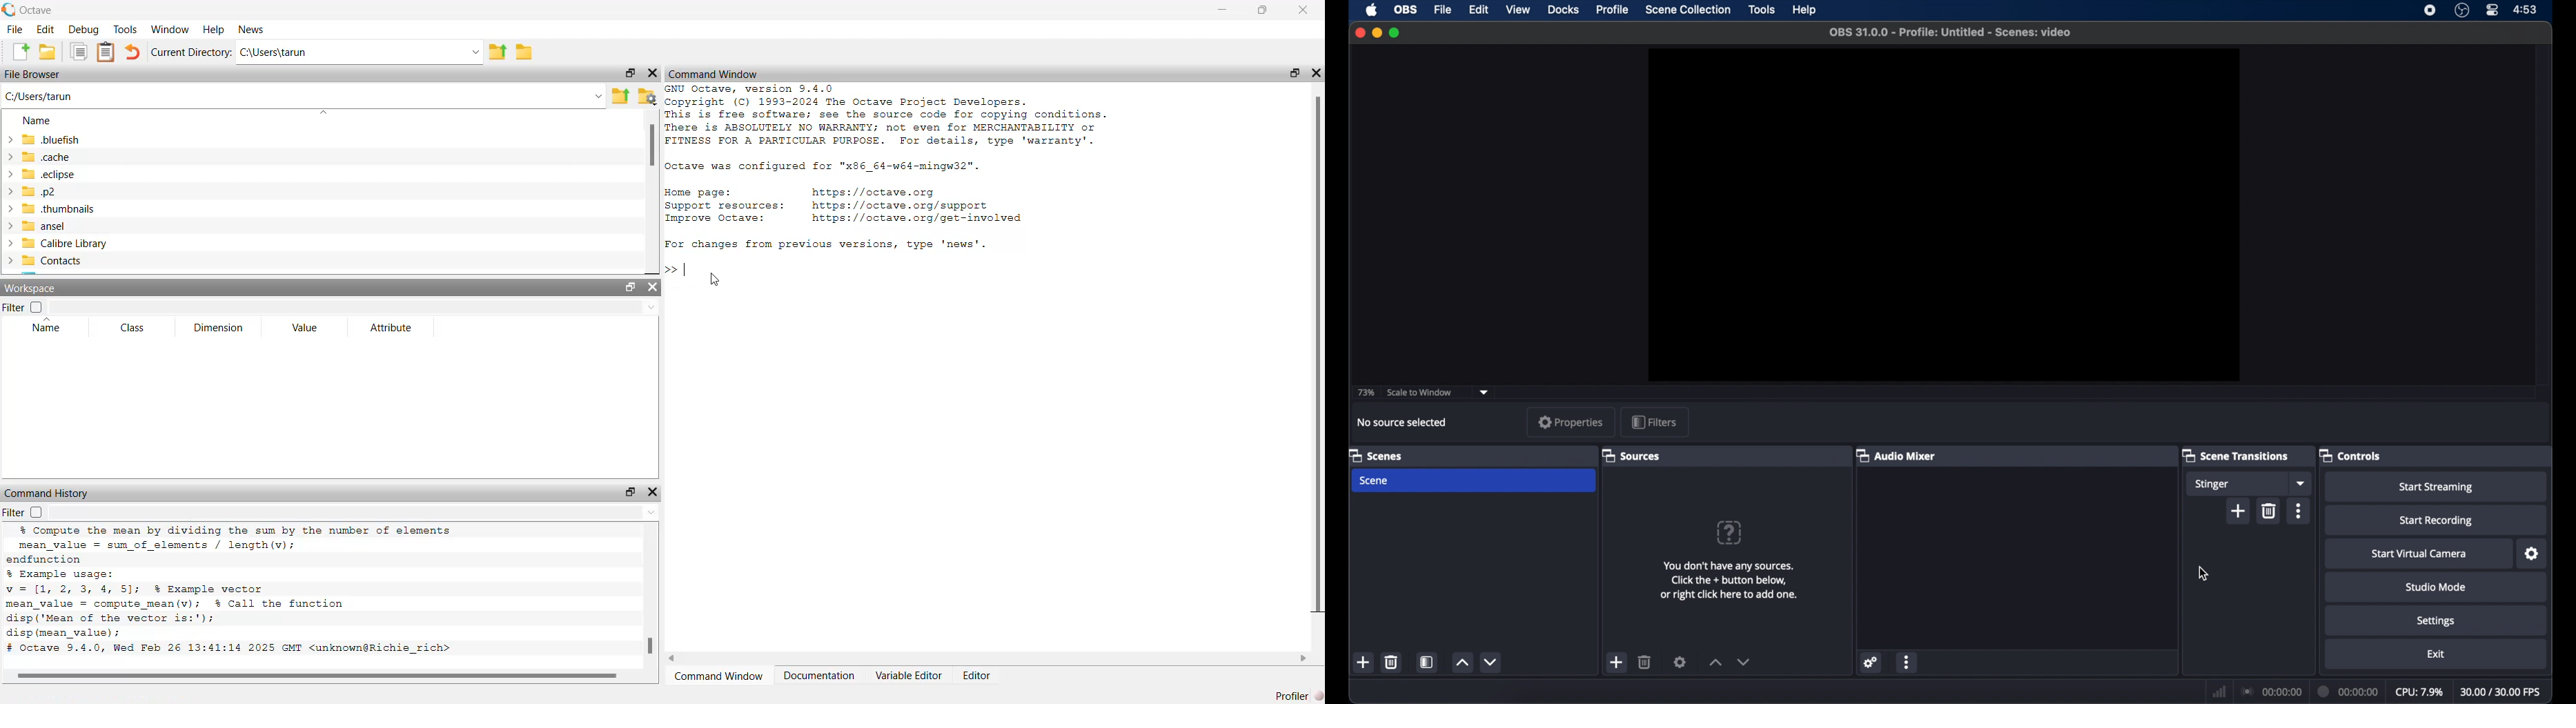 The image size is (2576, 728). What do you see at coordinates (1364, 663) in the screenshot?
I see `add` at bounding box center [1364, 663].